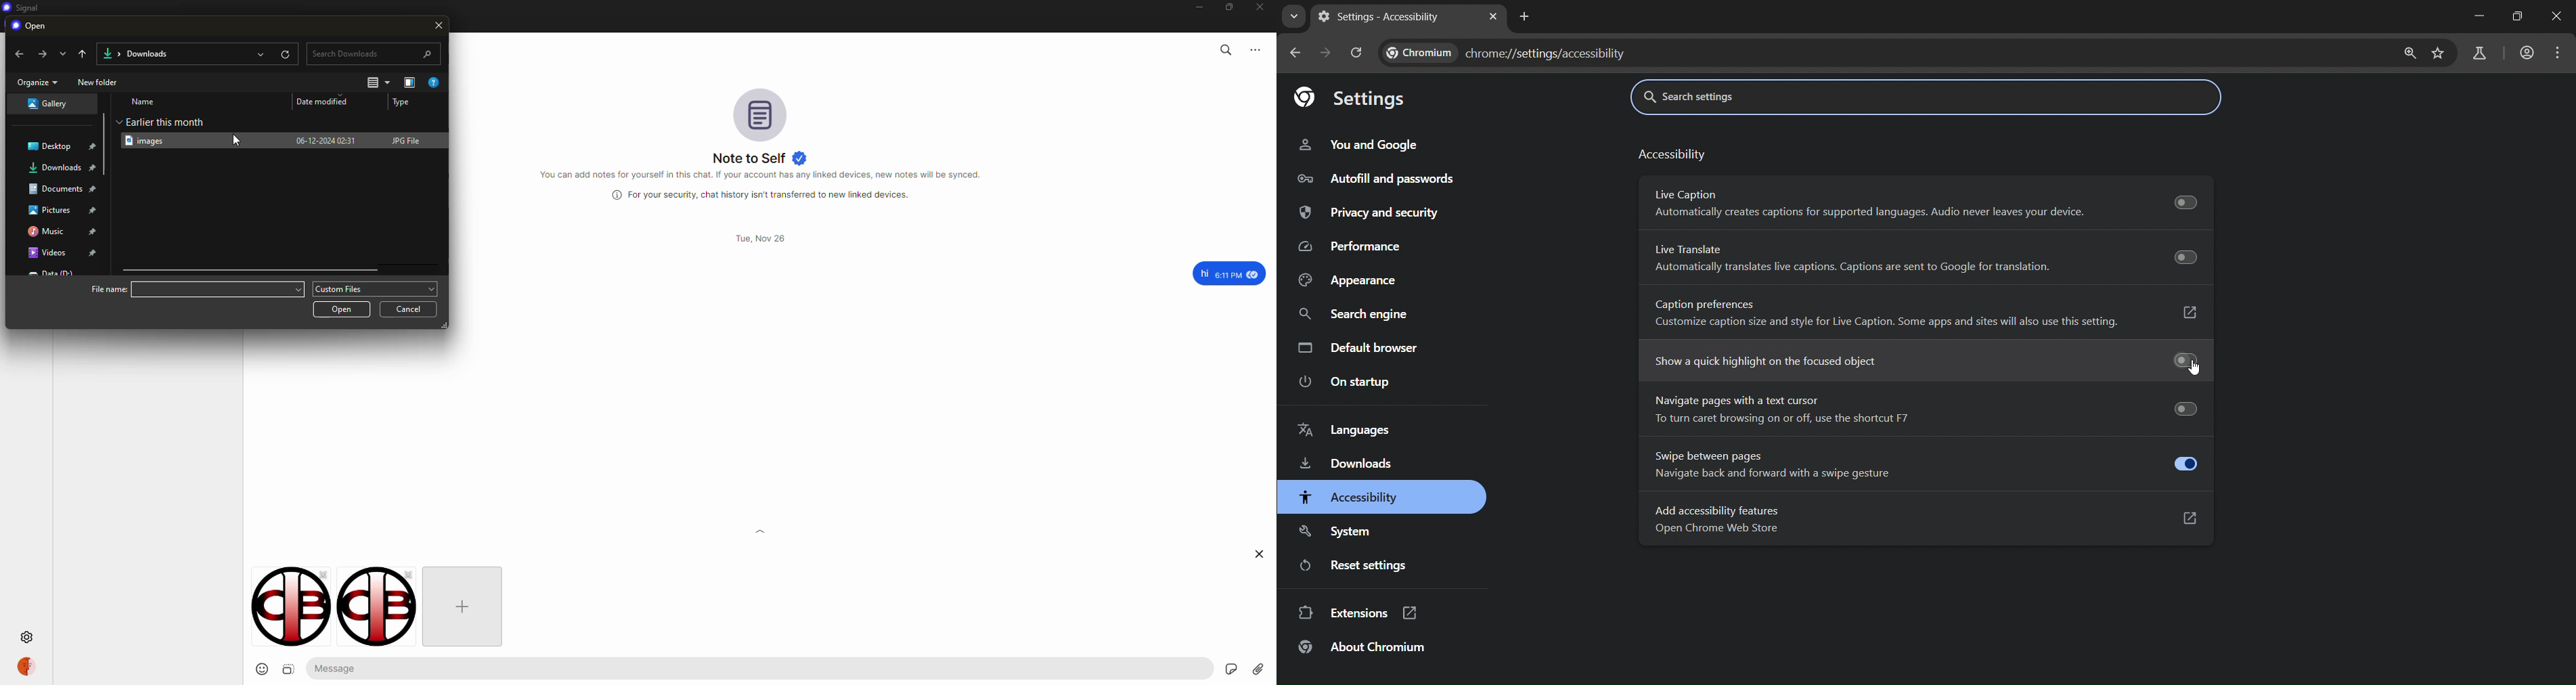  Describe the element at coordinates (464, 608) in the screenshot. I see `cursor on add` at that location.